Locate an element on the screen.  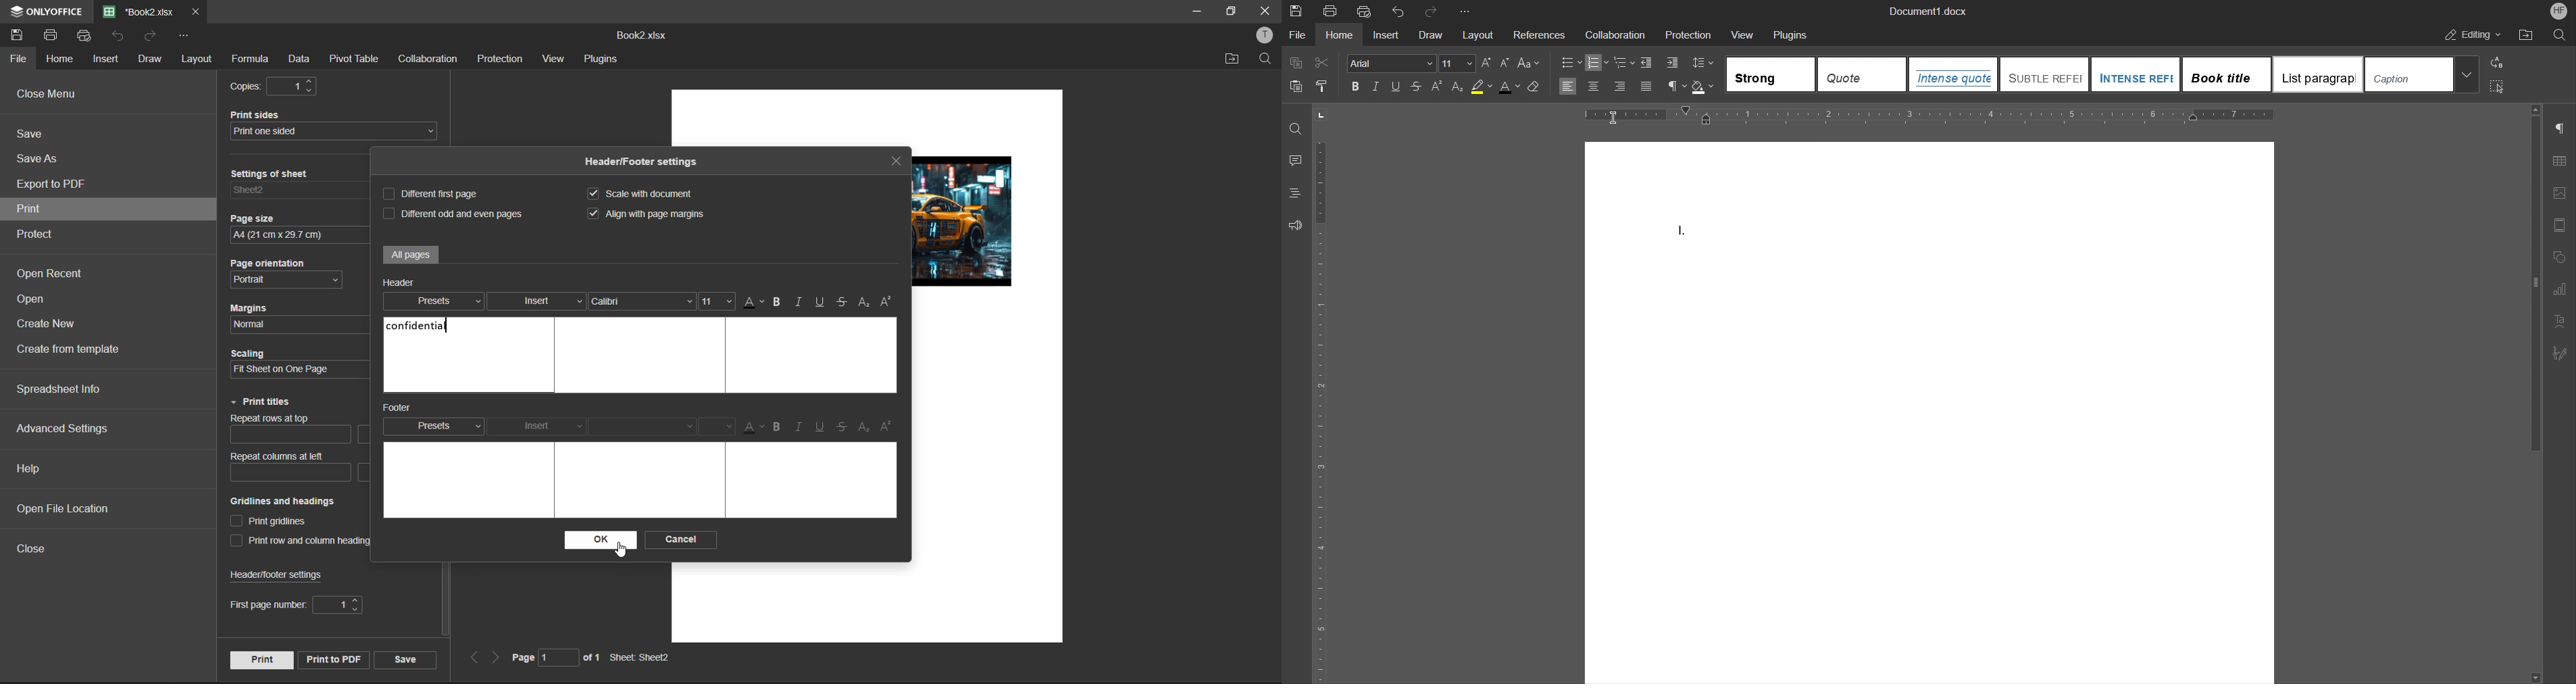
Underline is located at coordinates (1395, 87).